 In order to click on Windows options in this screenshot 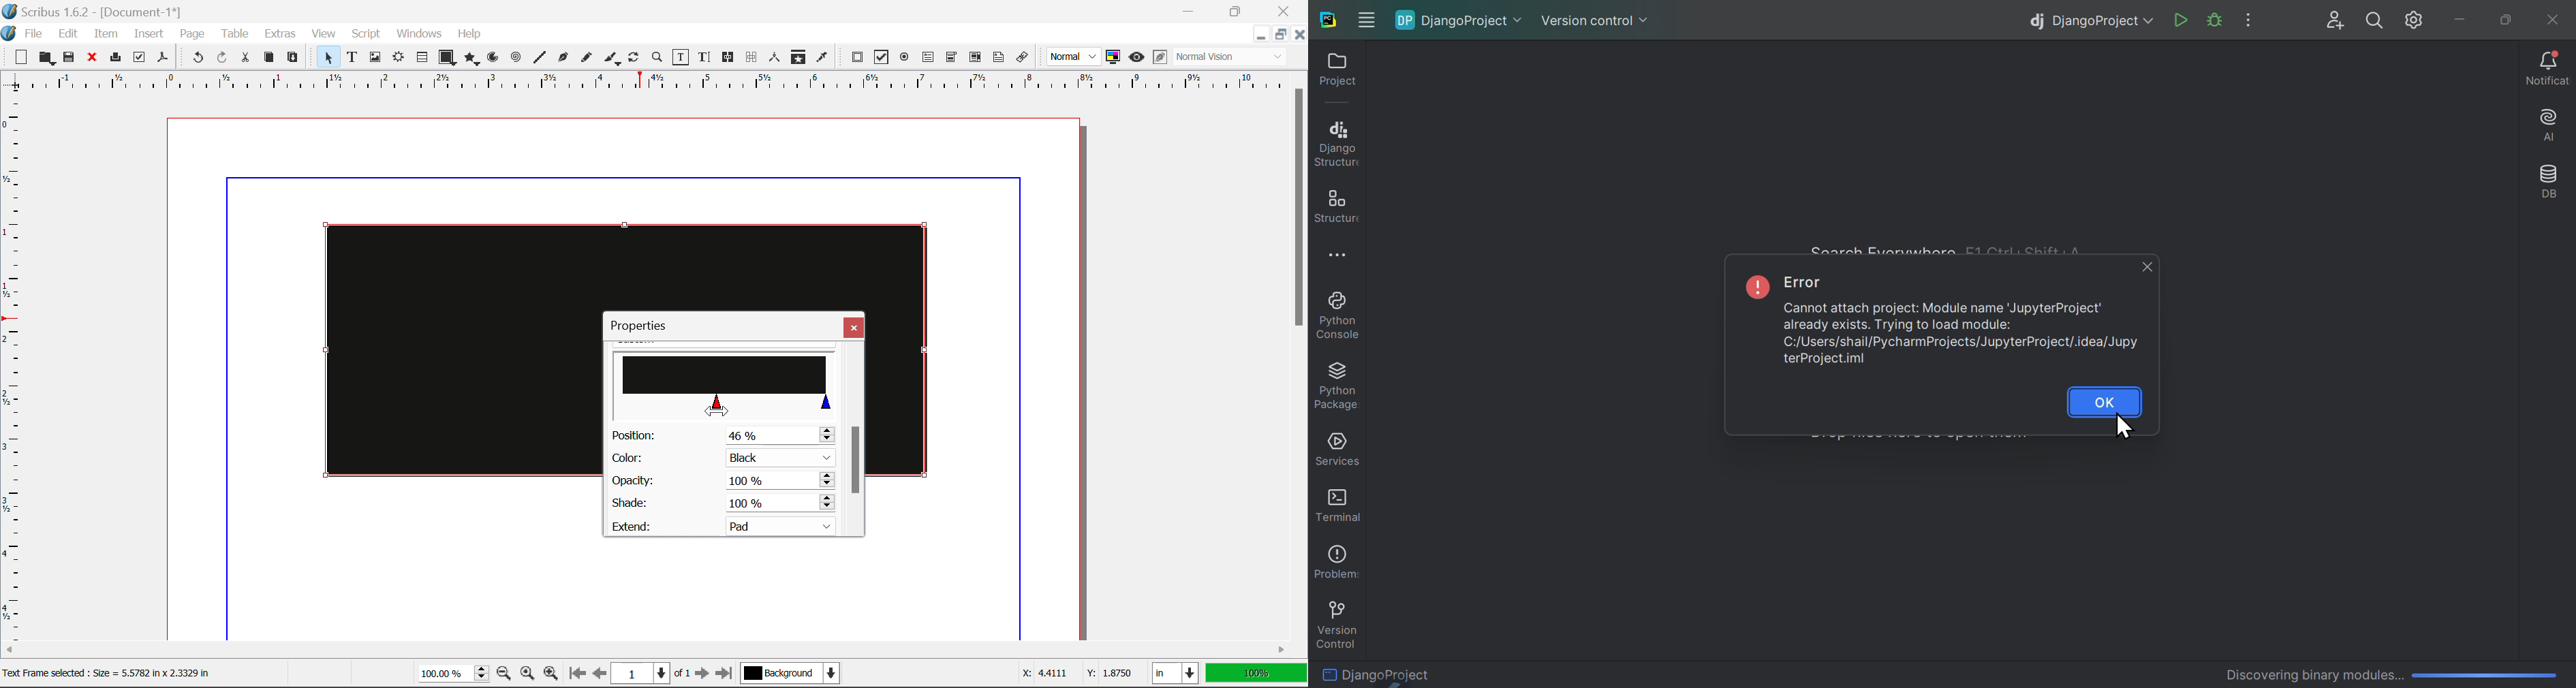, I will do `click(1365, 17)`.